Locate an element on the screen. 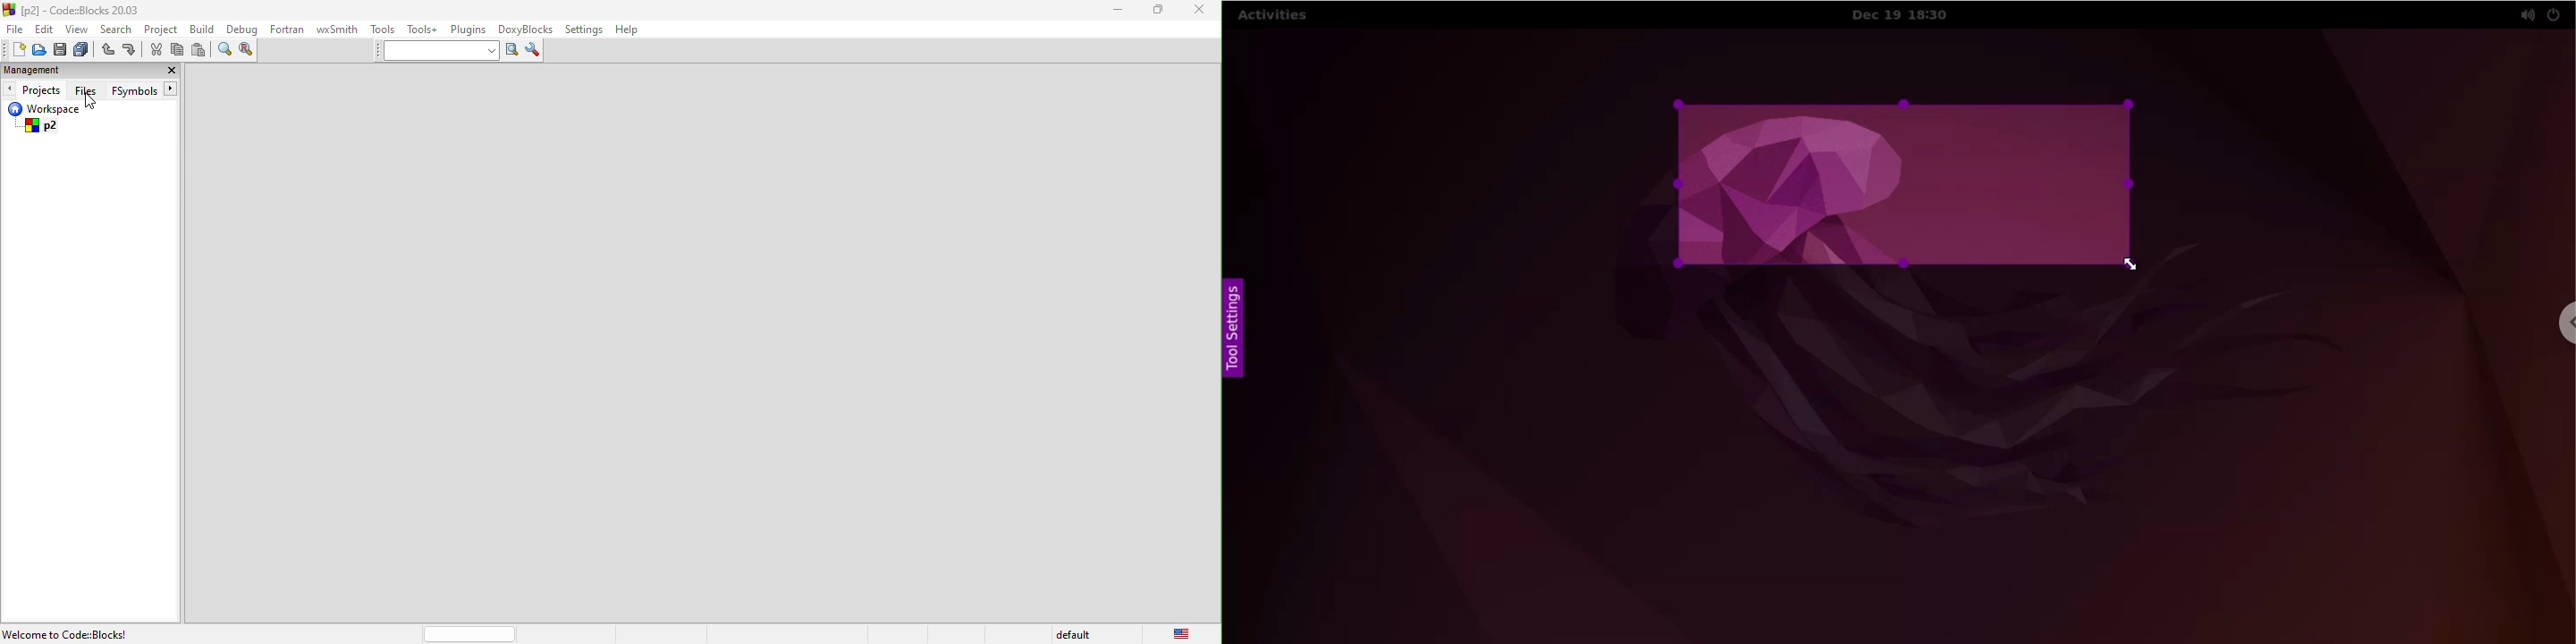  file is located at coordinates (16, 30).